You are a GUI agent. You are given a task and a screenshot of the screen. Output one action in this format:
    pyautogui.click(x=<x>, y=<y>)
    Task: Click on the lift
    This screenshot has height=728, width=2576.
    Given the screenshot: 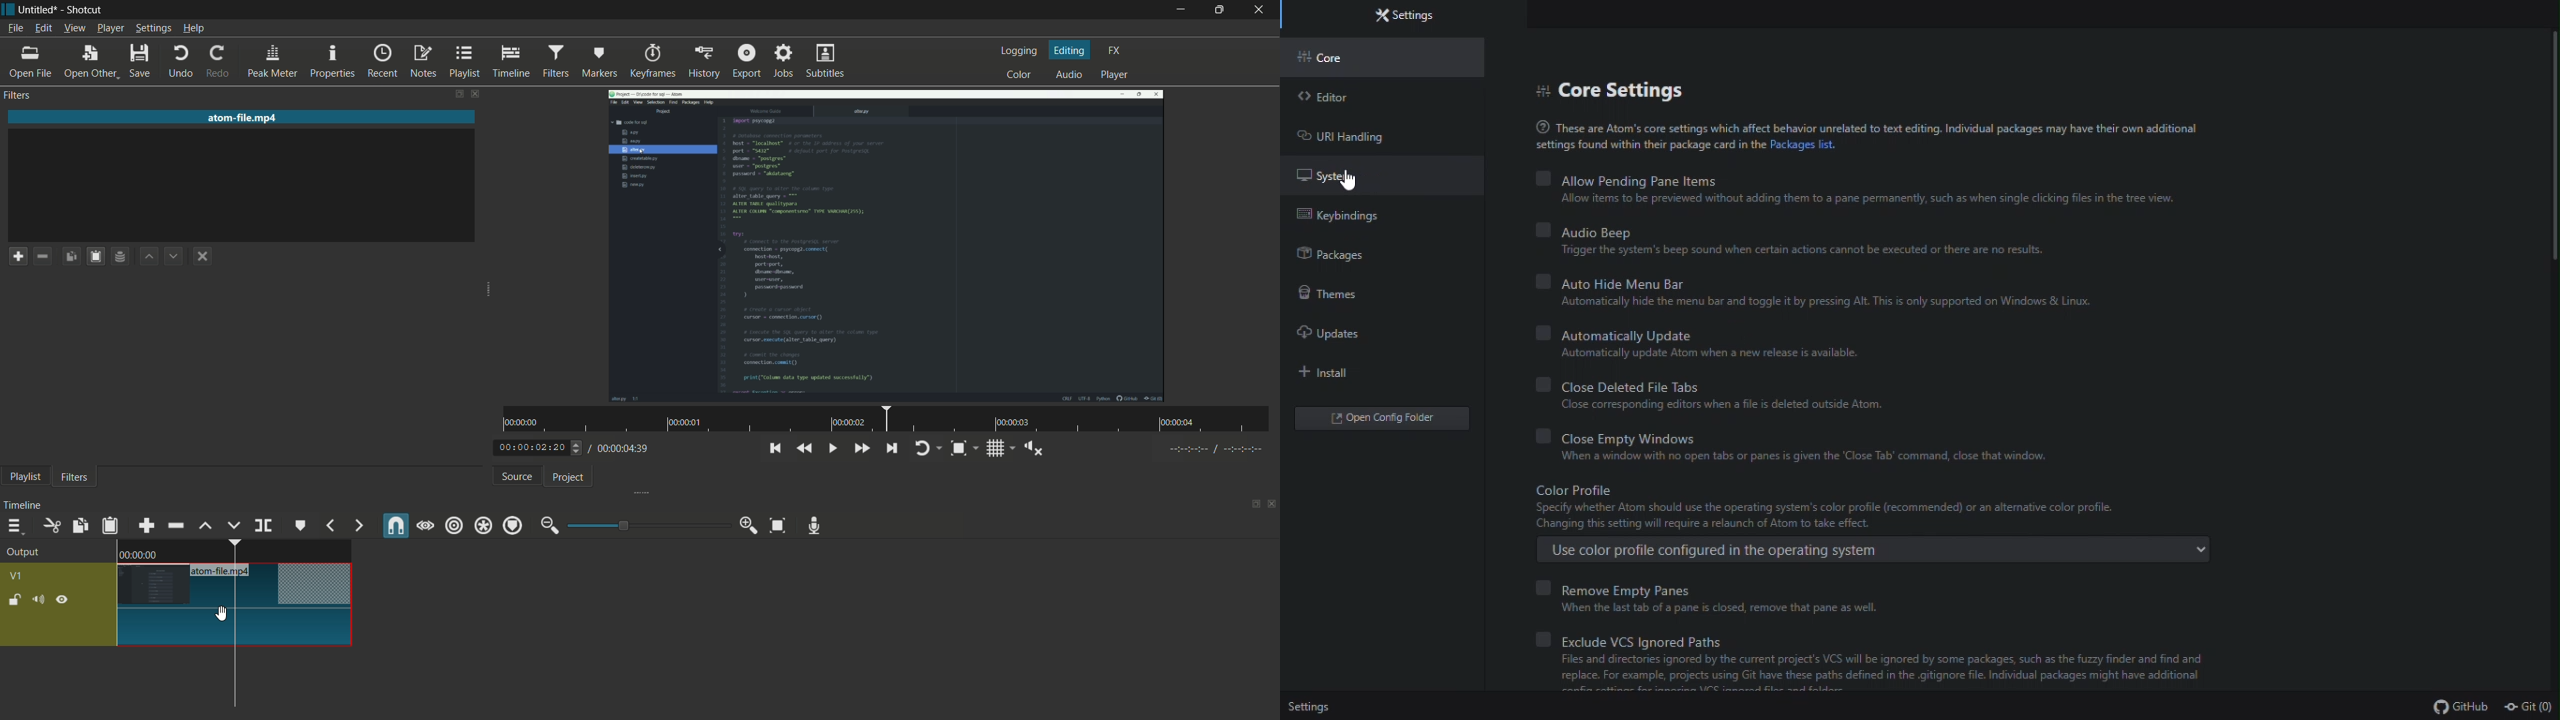 What is the action you would take?
    pyautogui.click(x=207, y=527)
    